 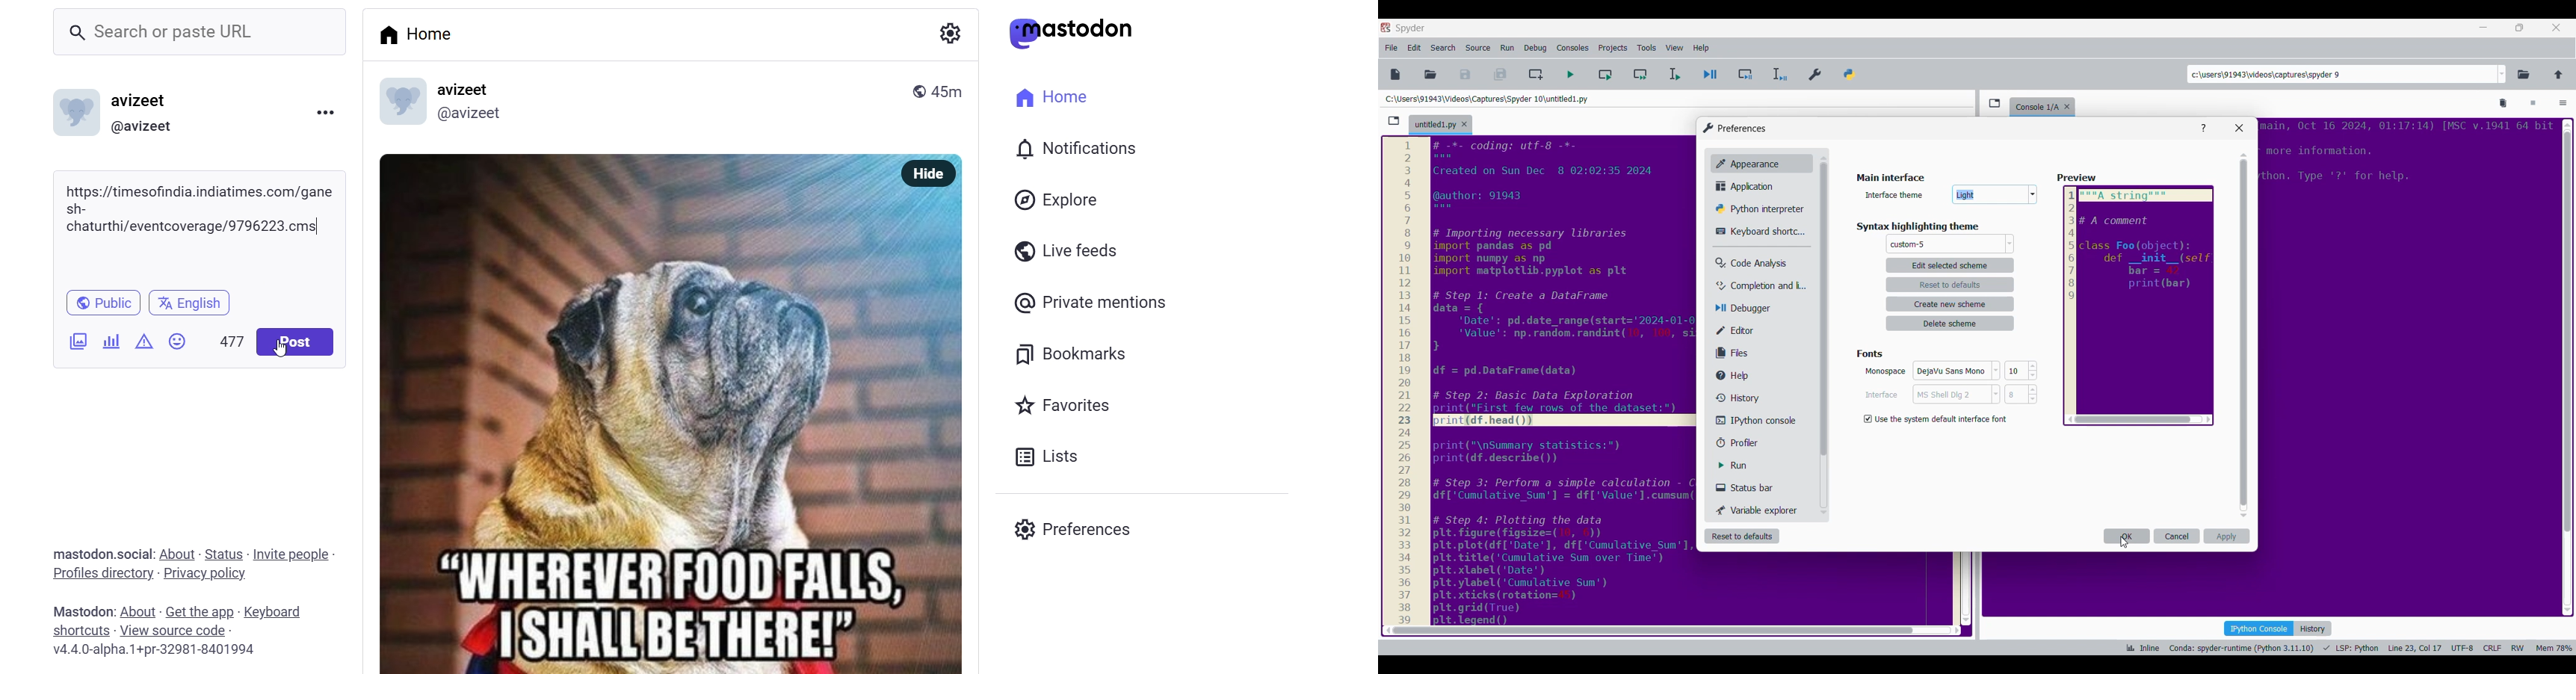 I want to click on Browse a working directory, so click(x=2524, y=74).